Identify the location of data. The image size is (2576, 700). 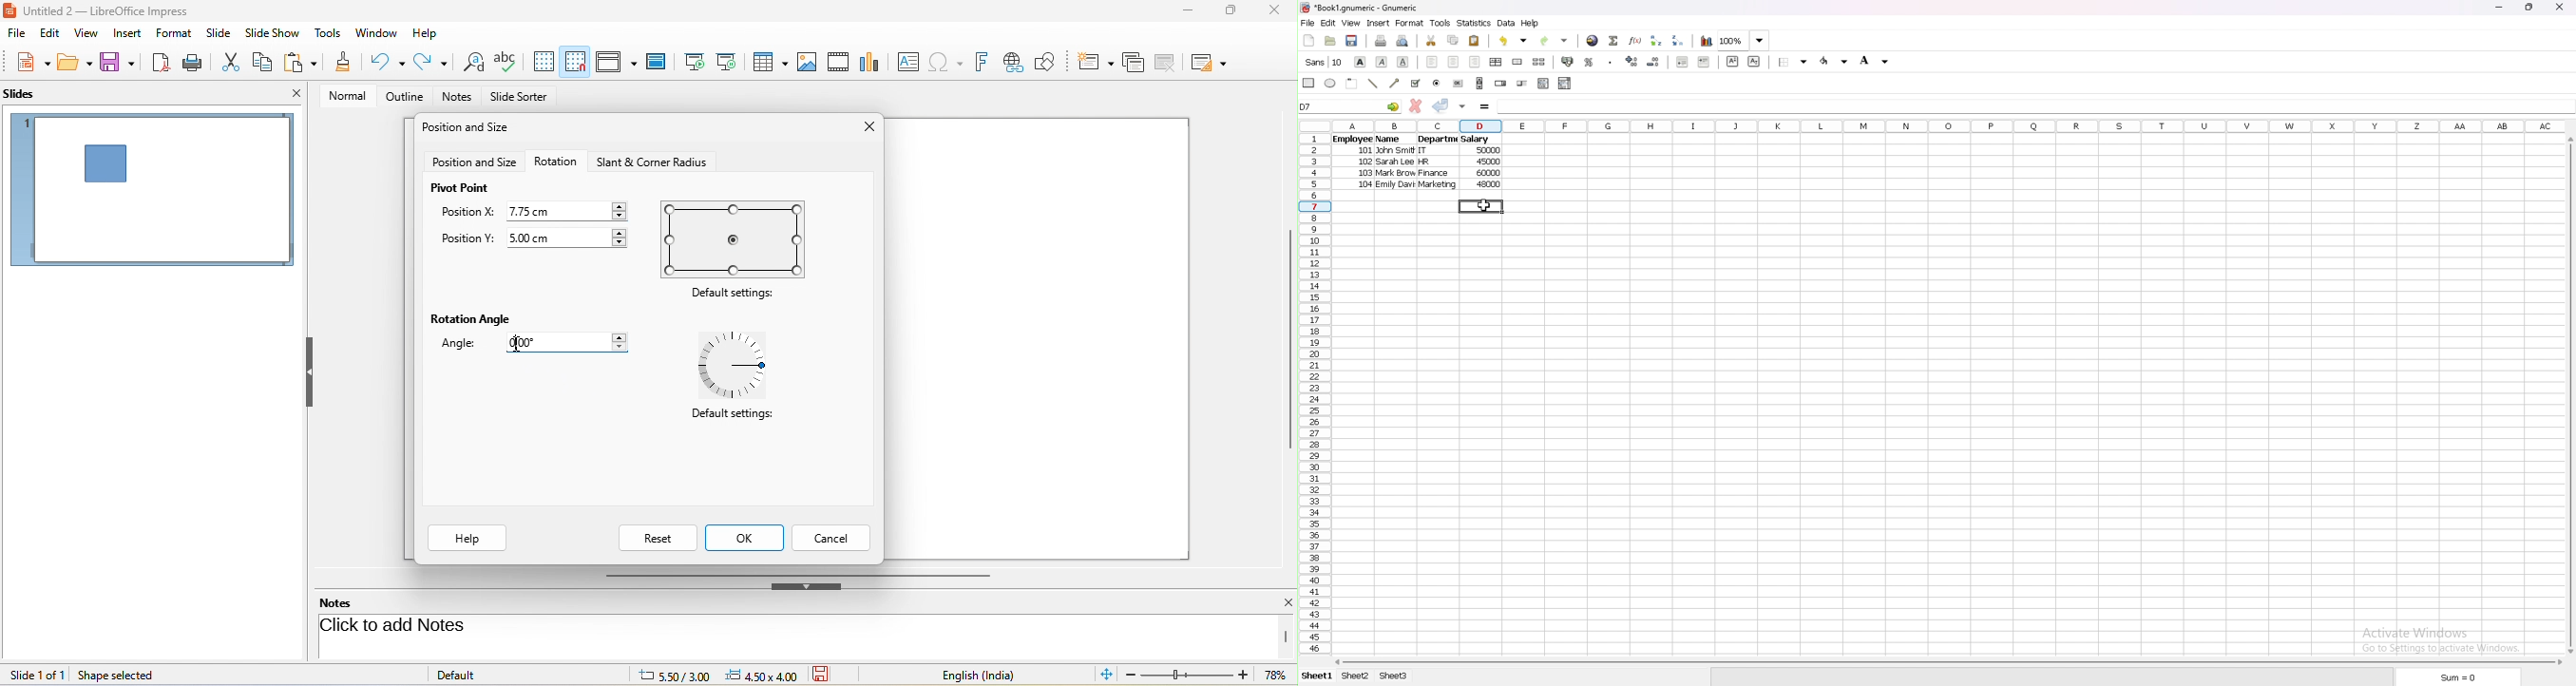
(1506, 23).